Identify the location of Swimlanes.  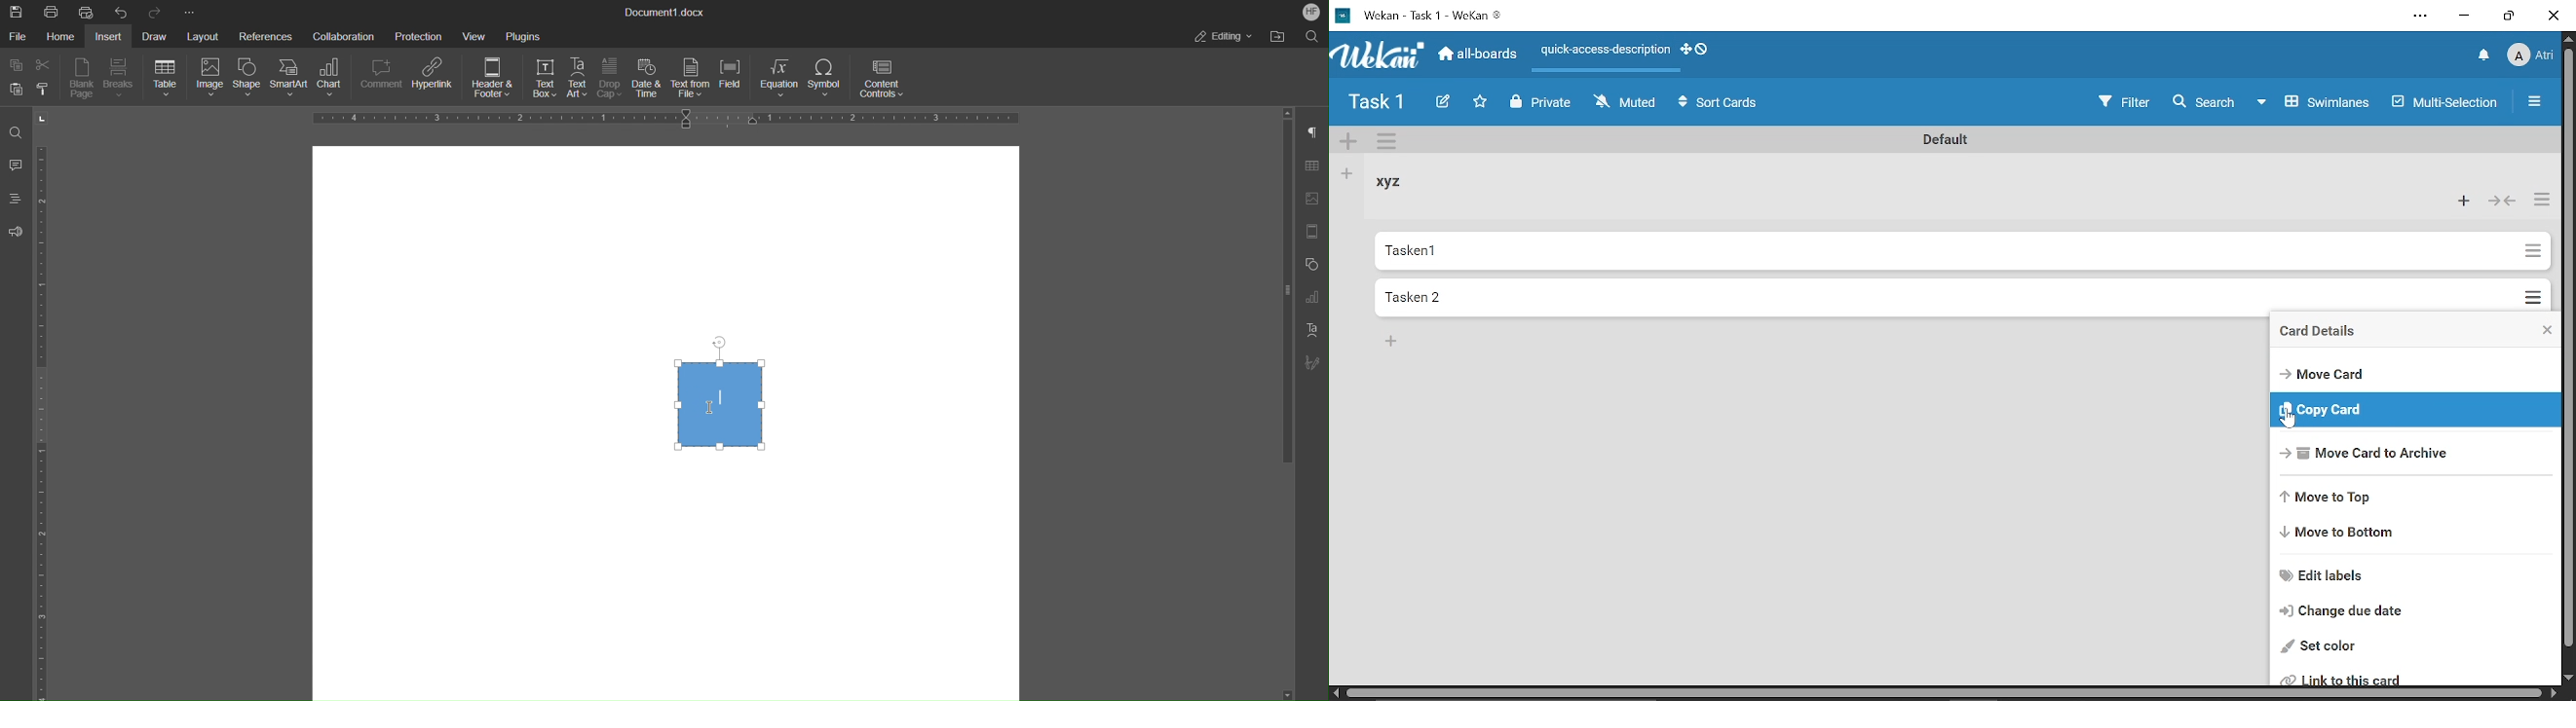
(2319, 101).